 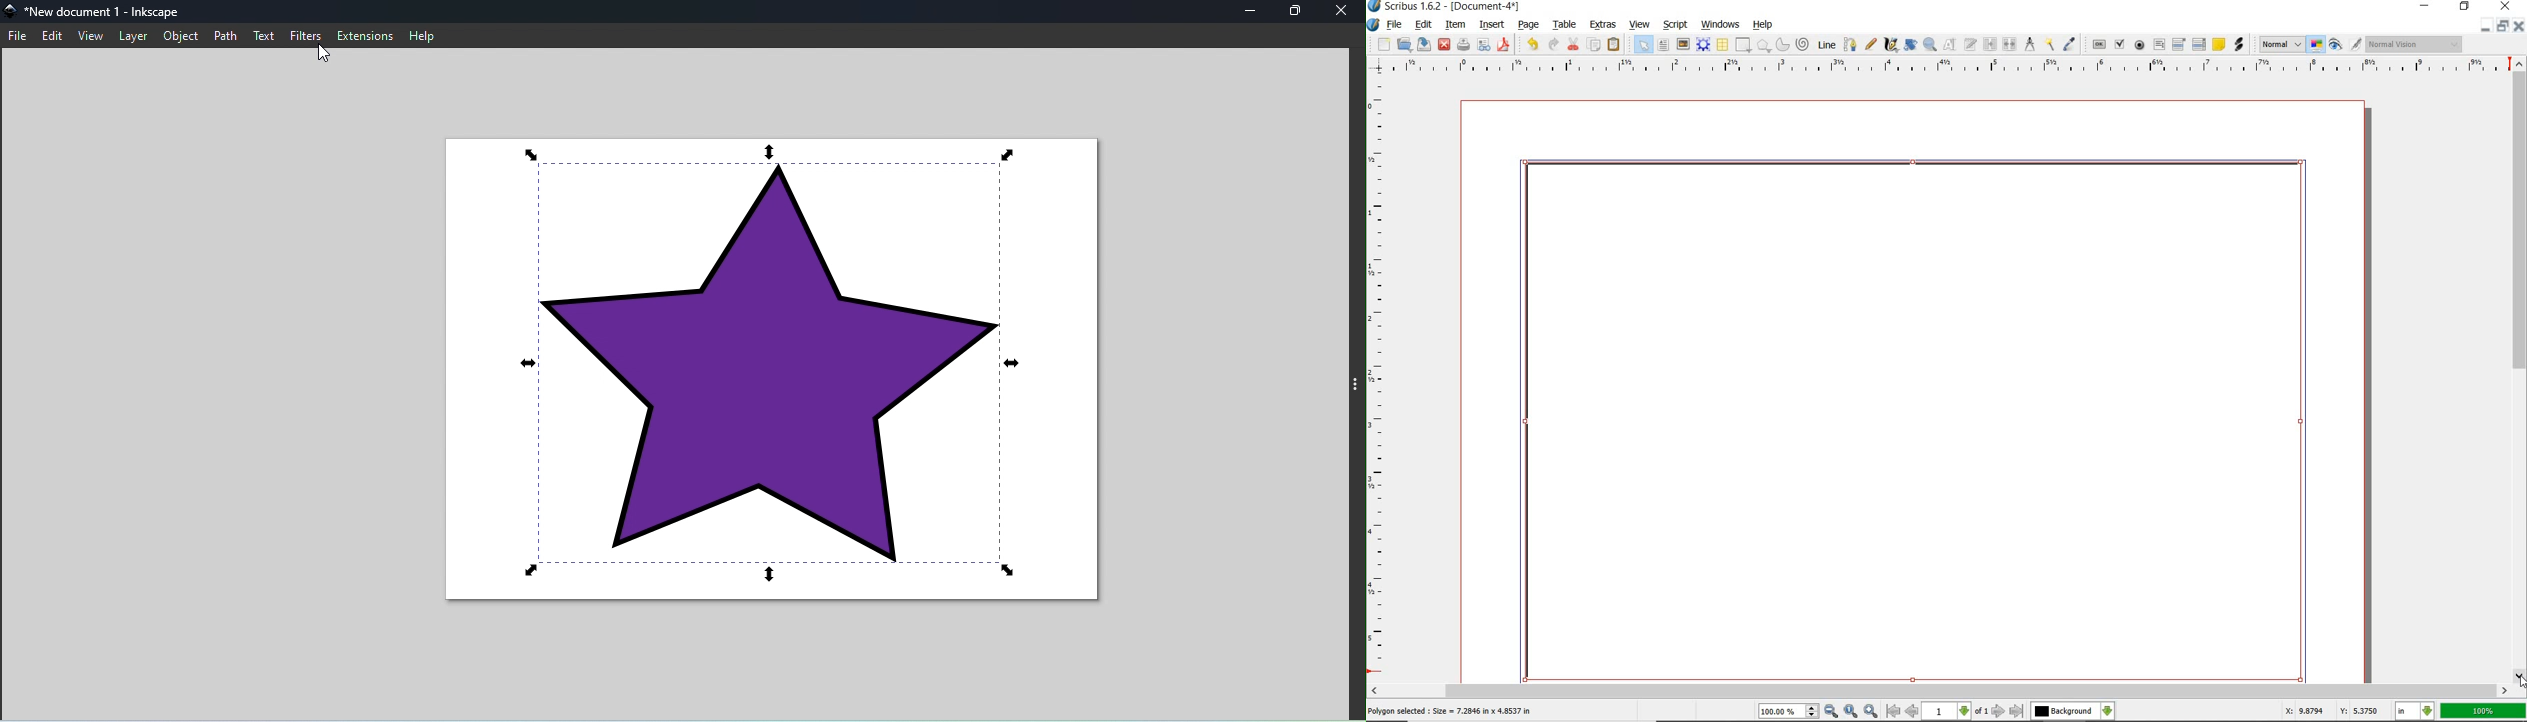 What do you see at coordinates (1790, 712) in the screenshot?
I see `100.00%` at bounding box center [1790, 712].